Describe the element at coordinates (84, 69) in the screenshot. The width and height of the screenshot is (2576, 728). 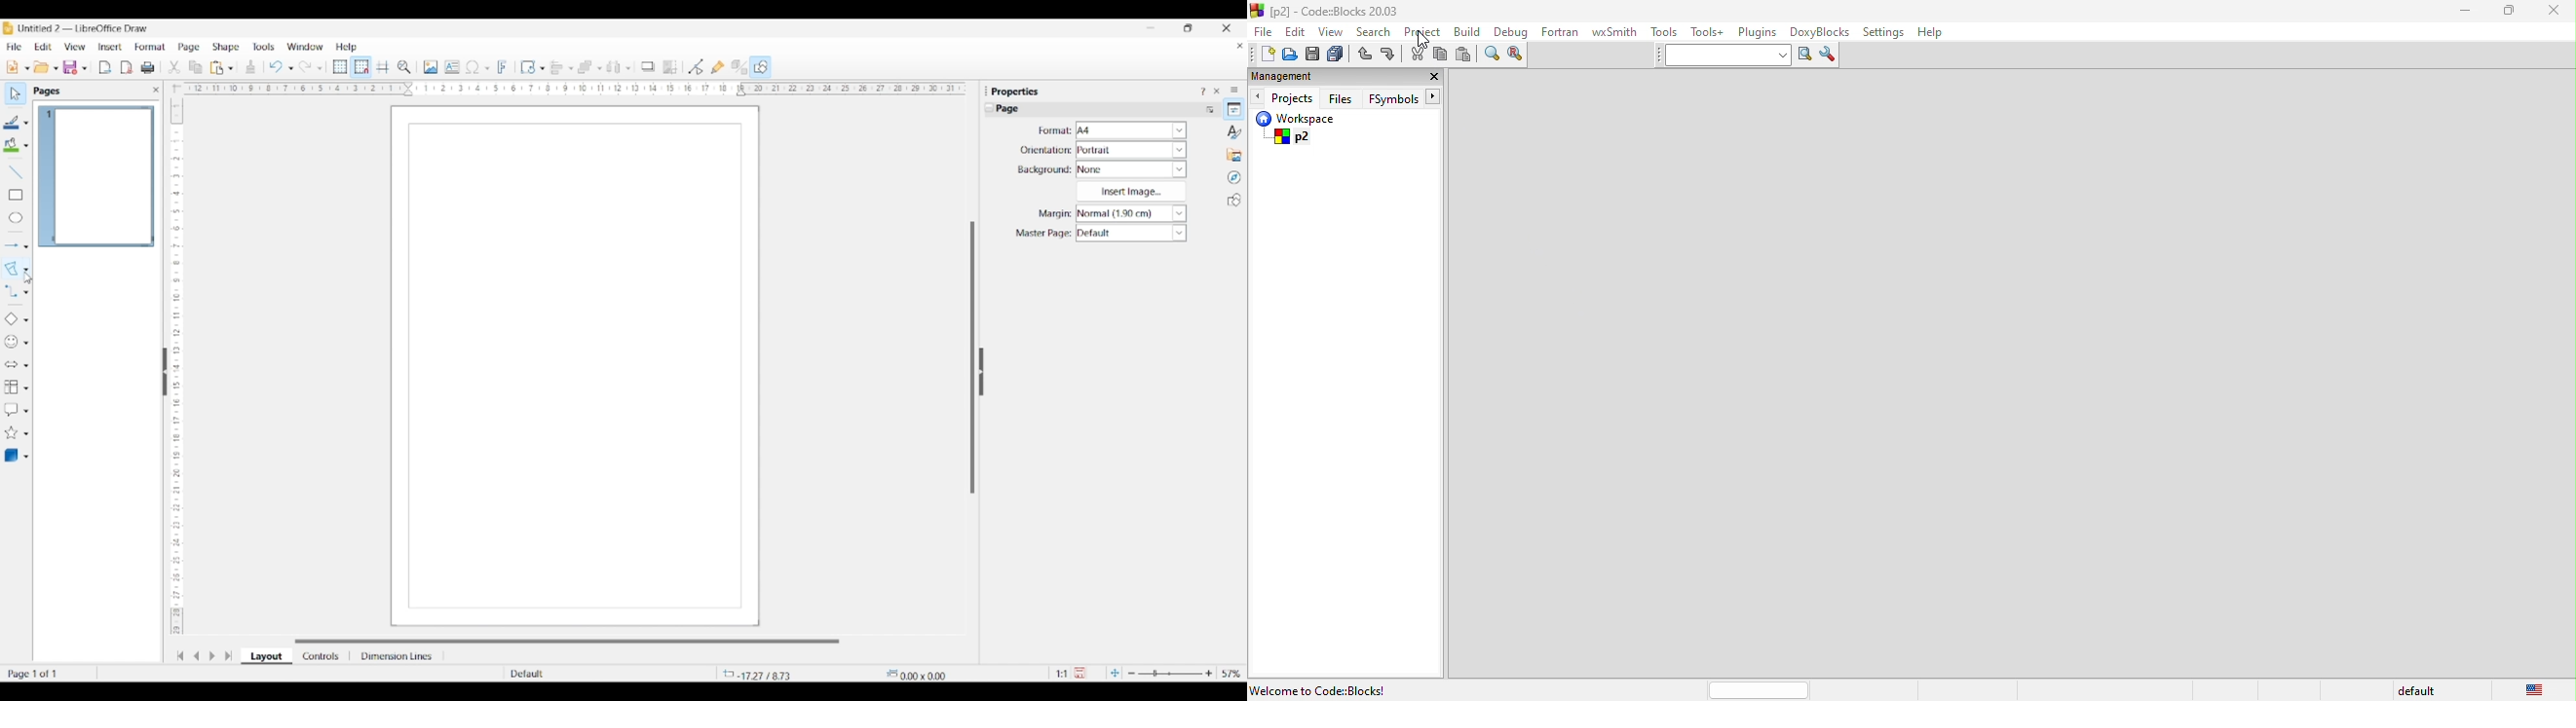
I see `Save options` at that location.